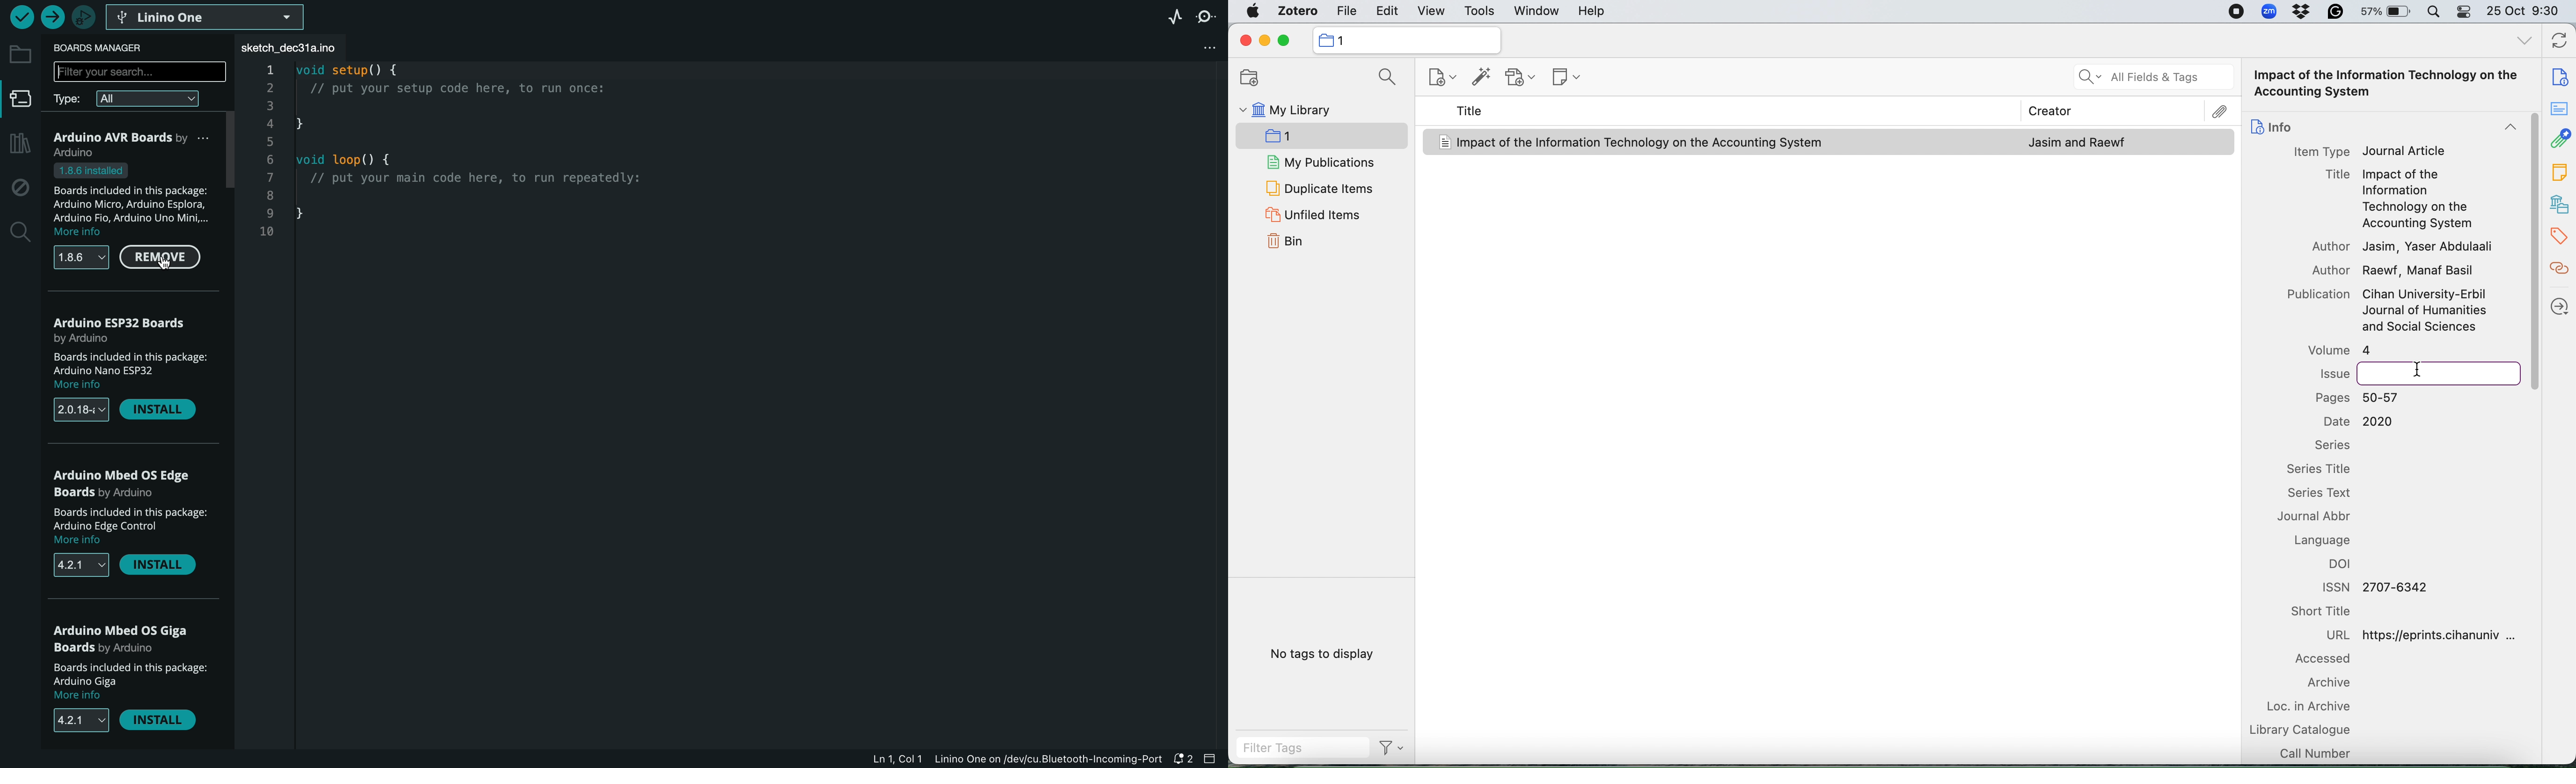 The height and width of the screenshot is (784, 2576). I want to click on issn, so click(2371, 586).